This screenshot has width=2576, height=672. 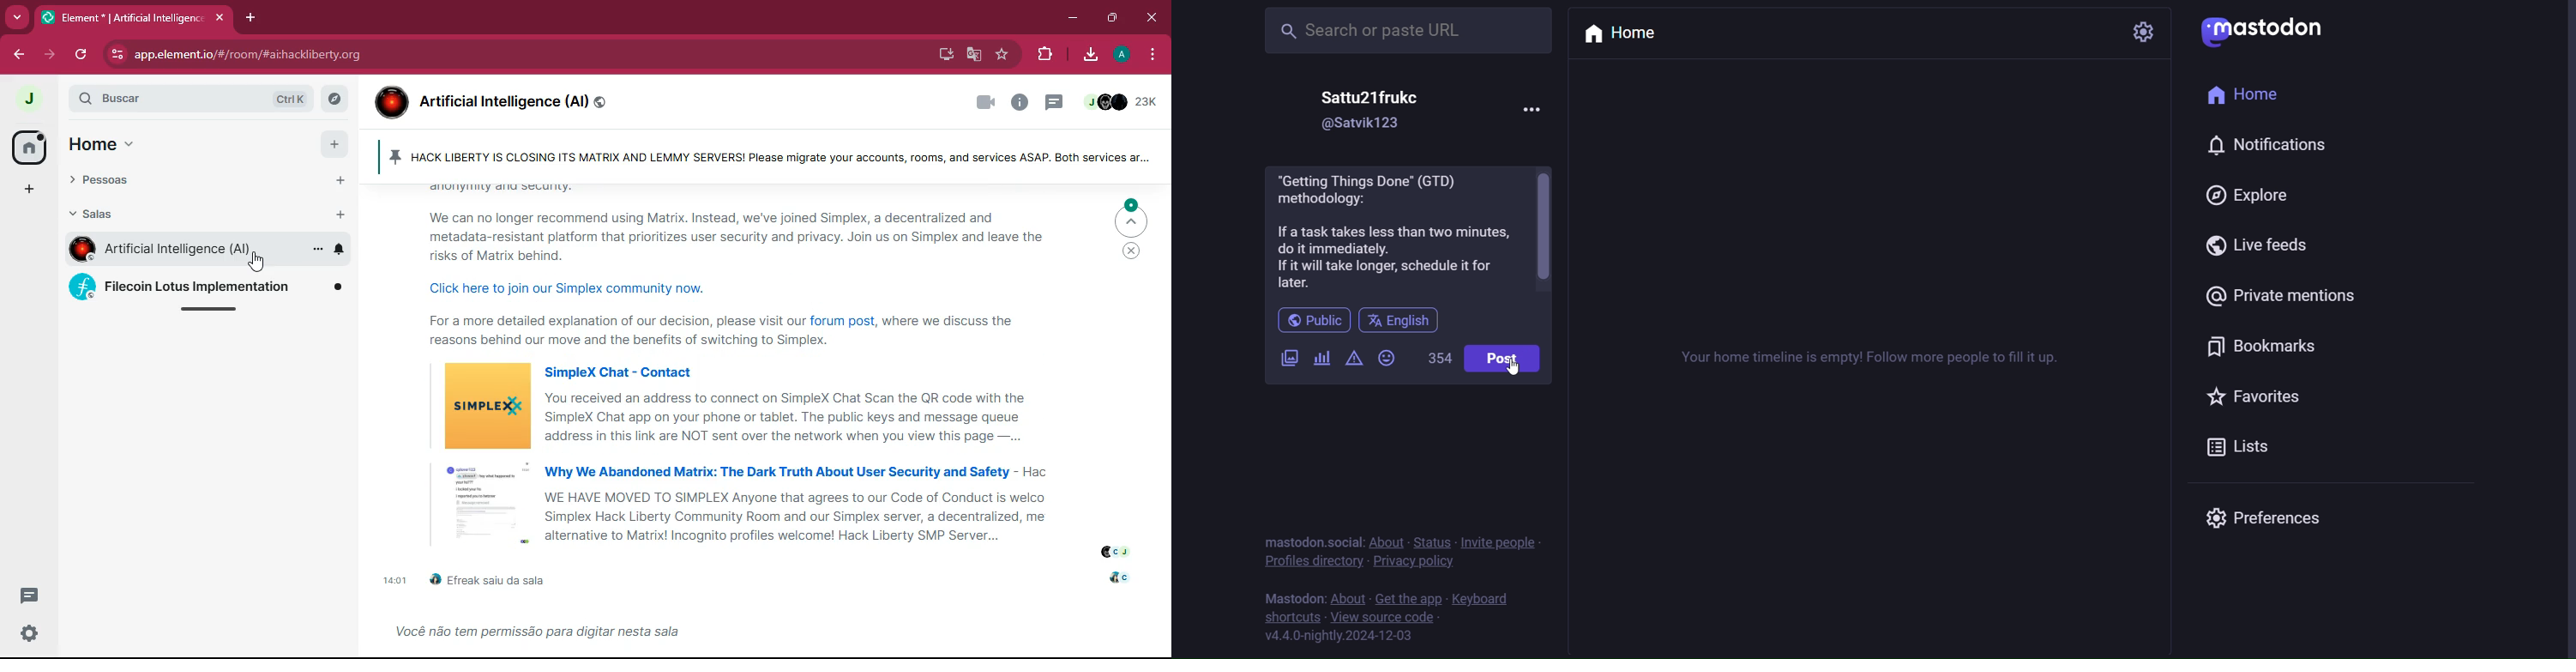 What do you see at coordinates (27, 147) in the screenshot?
I see `home` at bounding box center [27, 147].